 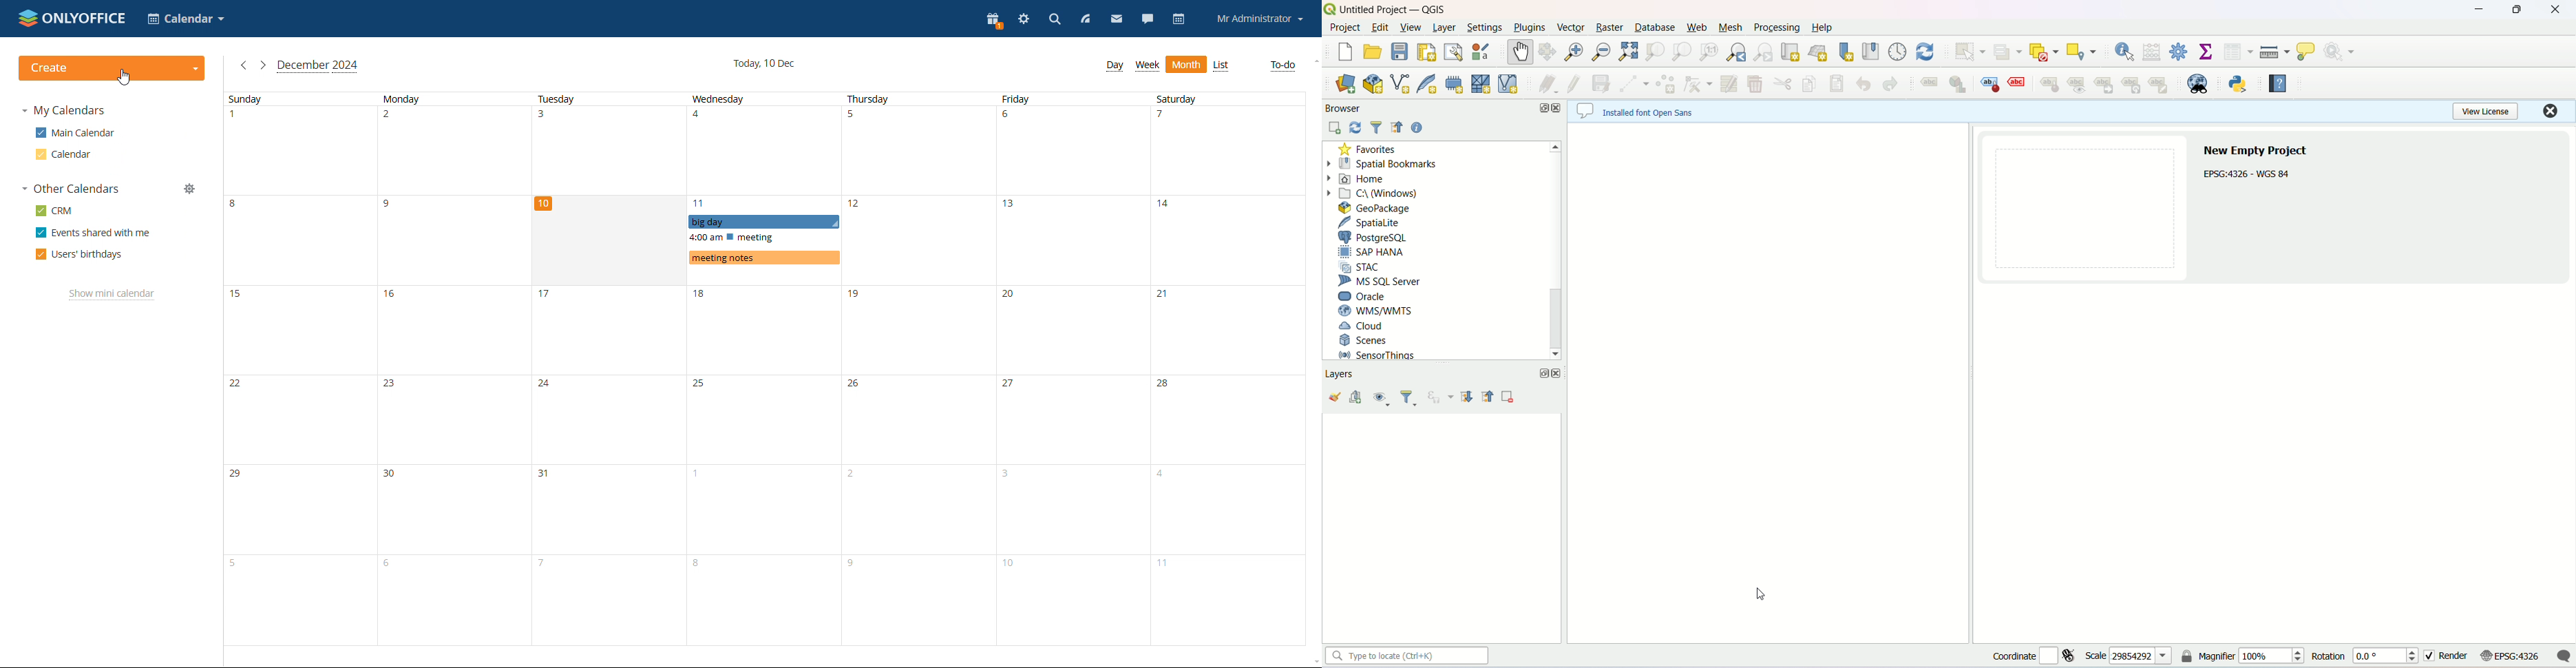 What do you see at coordinates (1888, 83) in the screenshot?
I see `redo` at bounding box center [1888, 83].